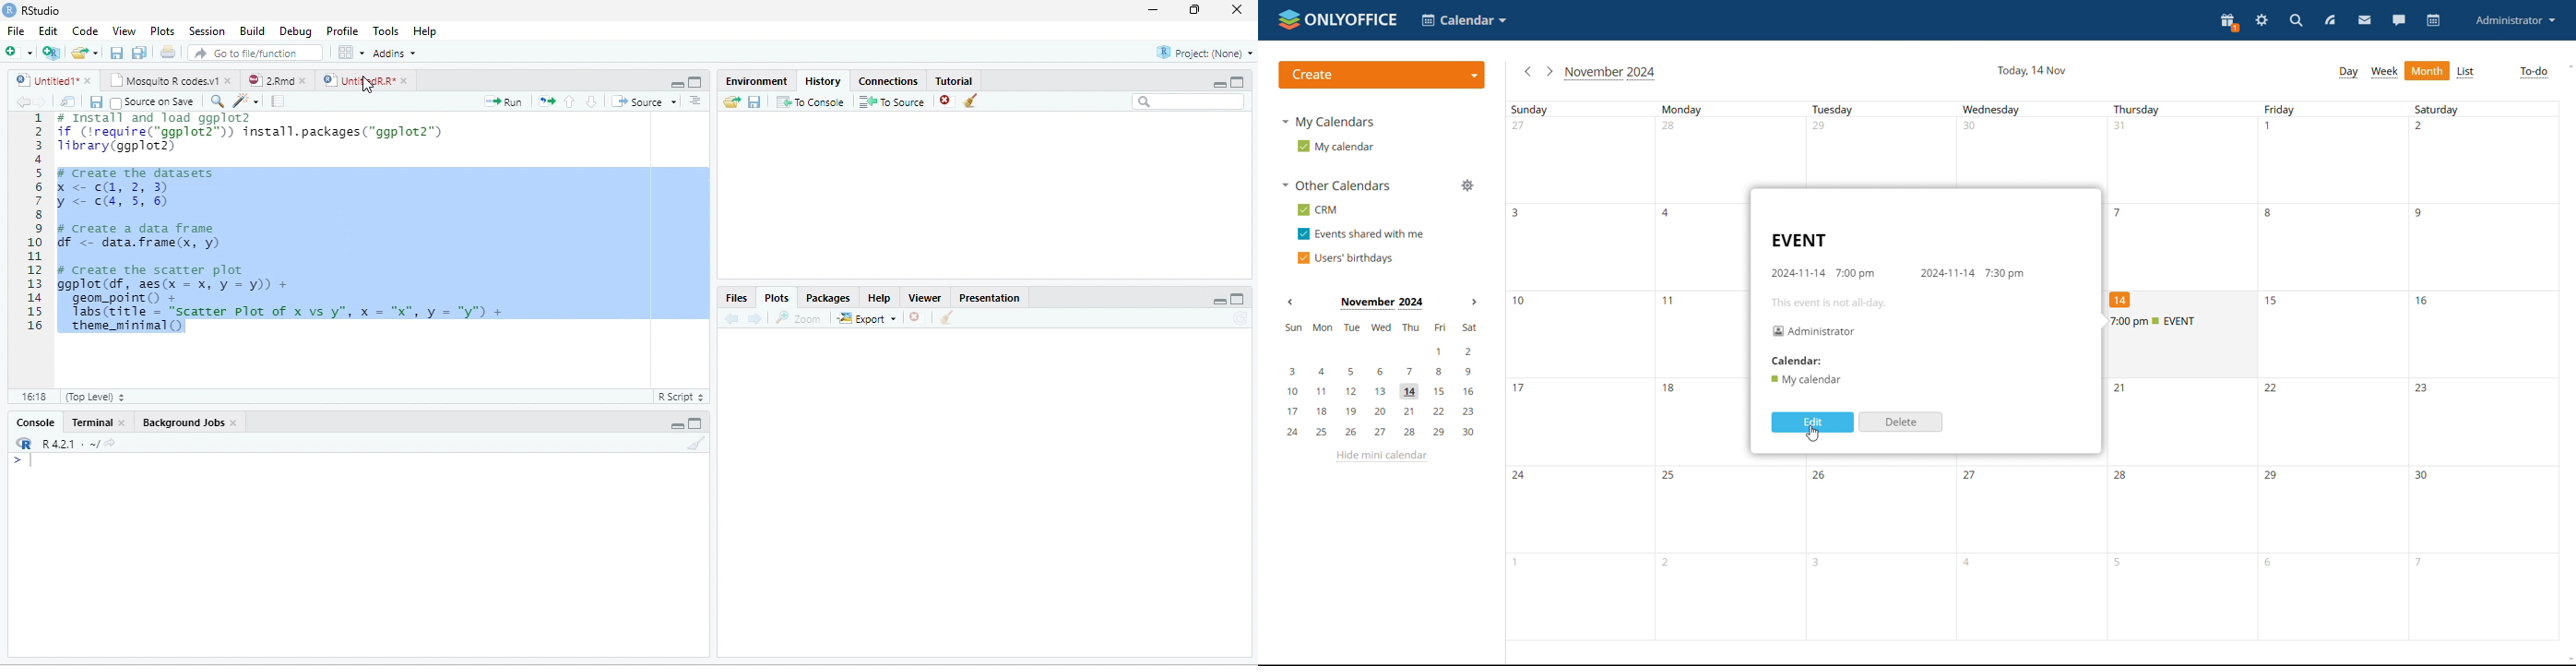 The width and height of the screenshot is (2576, 672). What do you see at coordinates (47, 30) in the screenshot?
I see `Edit` at bounding box center [47, 30].